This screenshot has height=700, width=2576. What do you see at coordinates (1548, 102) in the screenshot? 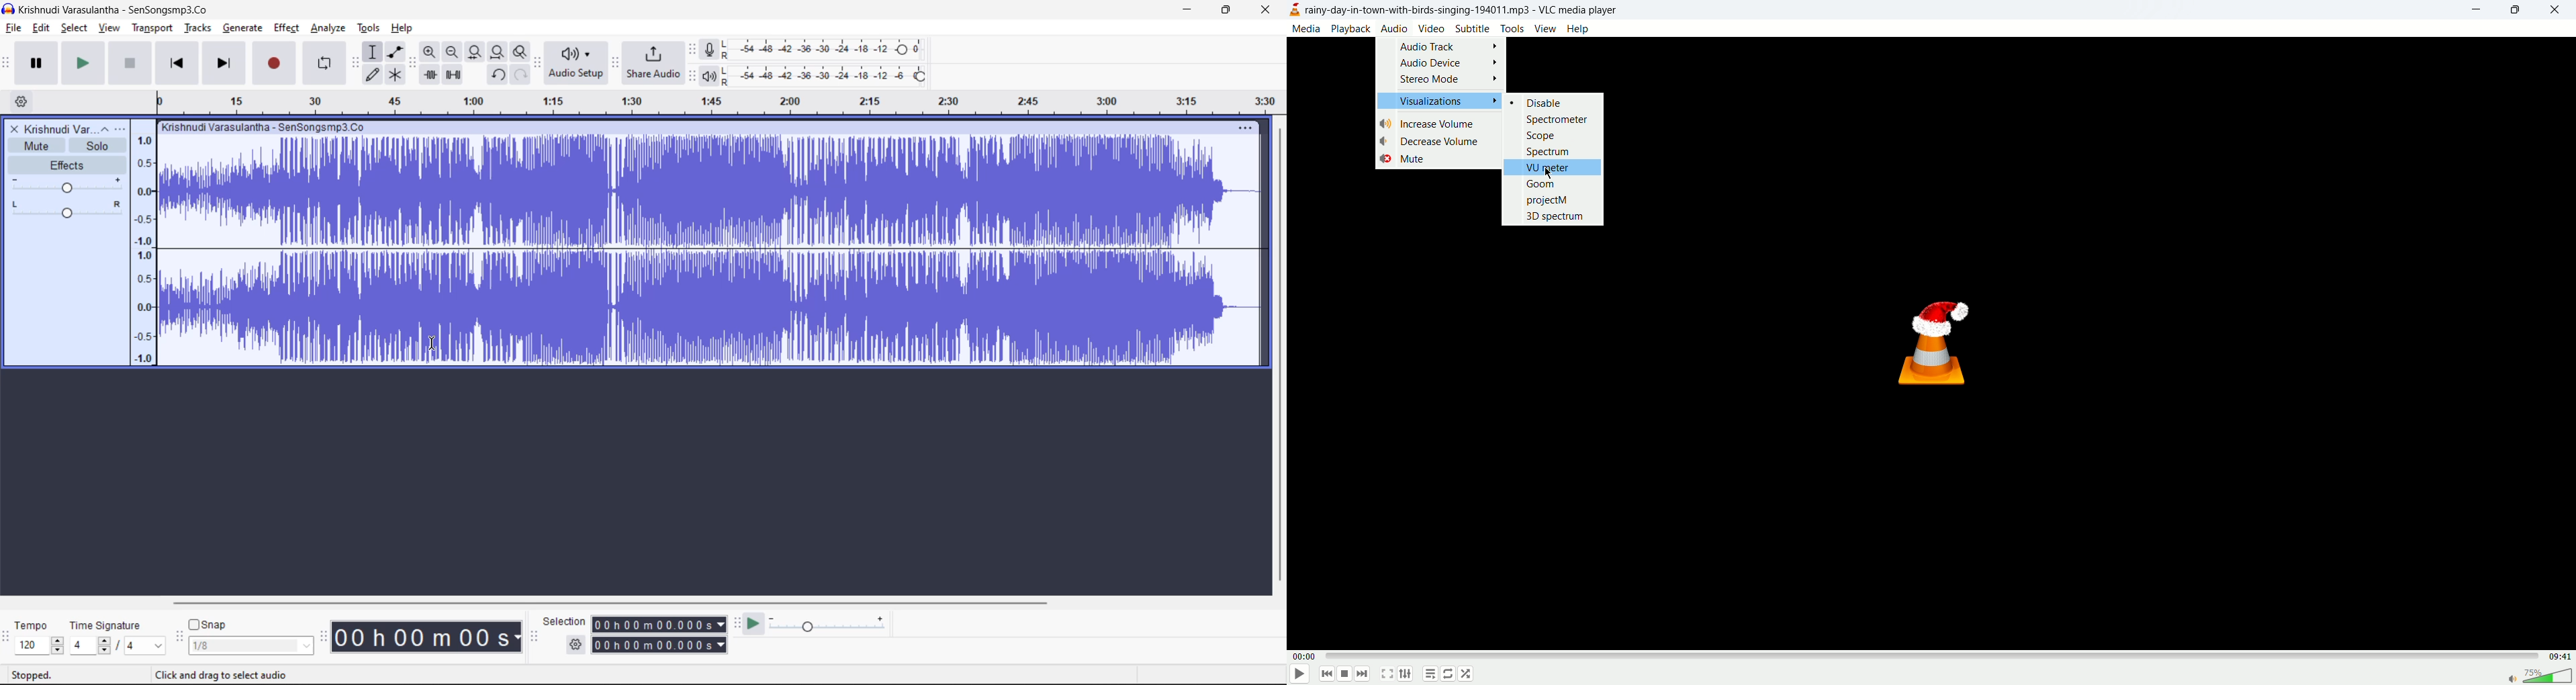
I see `disable` at bounding box center [1548, 102].